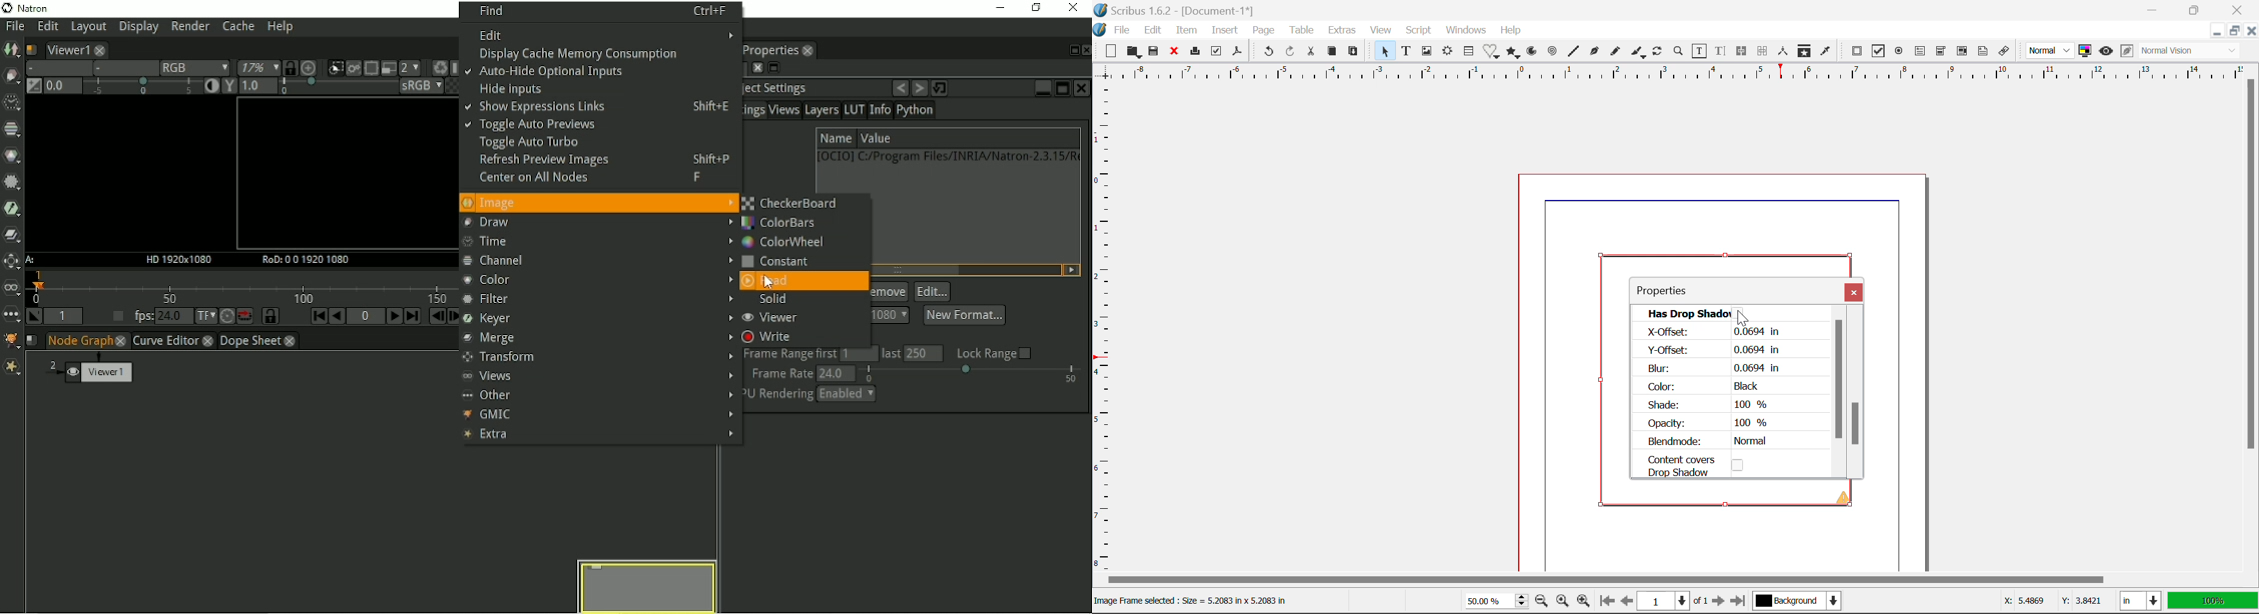 The height and width of the screenshot is (616, 2268). What do you see at coordinates (1825, 52) in the screenshot?
I see `Eyedropper` at bounding box center [1825, 52].